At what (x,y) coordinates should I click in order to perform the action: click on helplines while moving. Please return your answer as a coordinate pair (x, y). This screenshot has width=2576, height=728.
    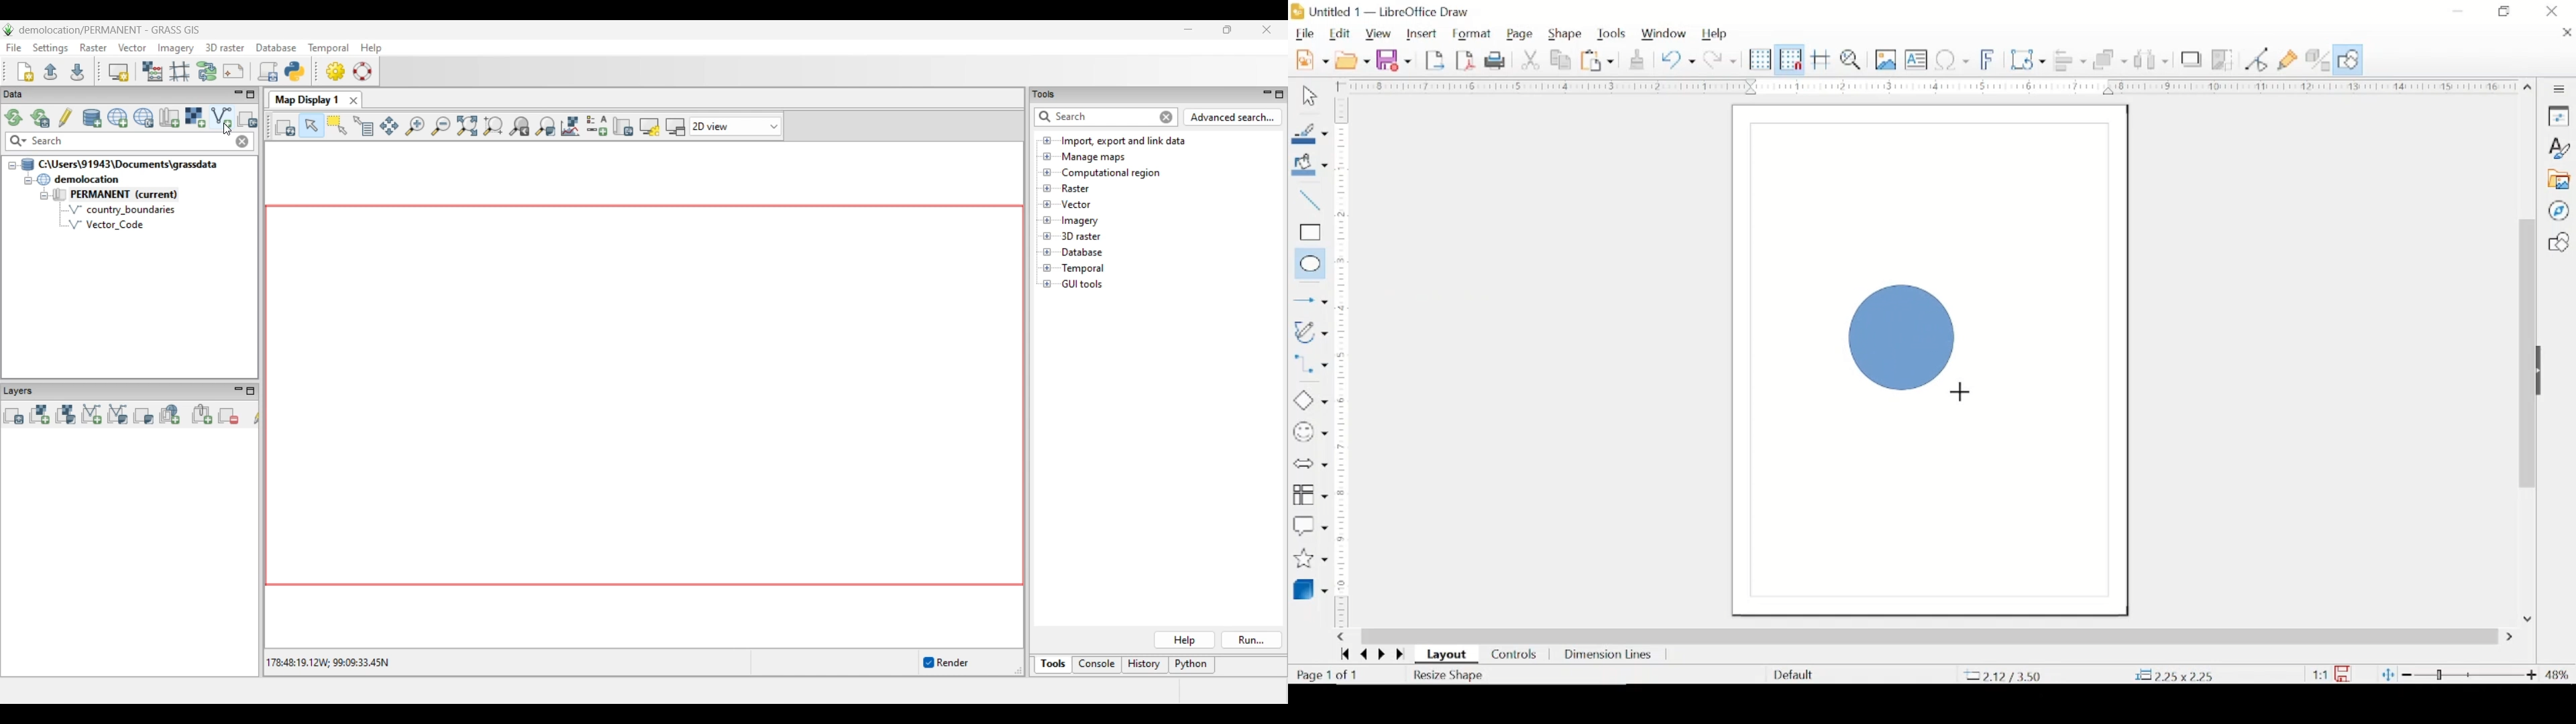
    Looking at the image, I should click on (1821, 60).